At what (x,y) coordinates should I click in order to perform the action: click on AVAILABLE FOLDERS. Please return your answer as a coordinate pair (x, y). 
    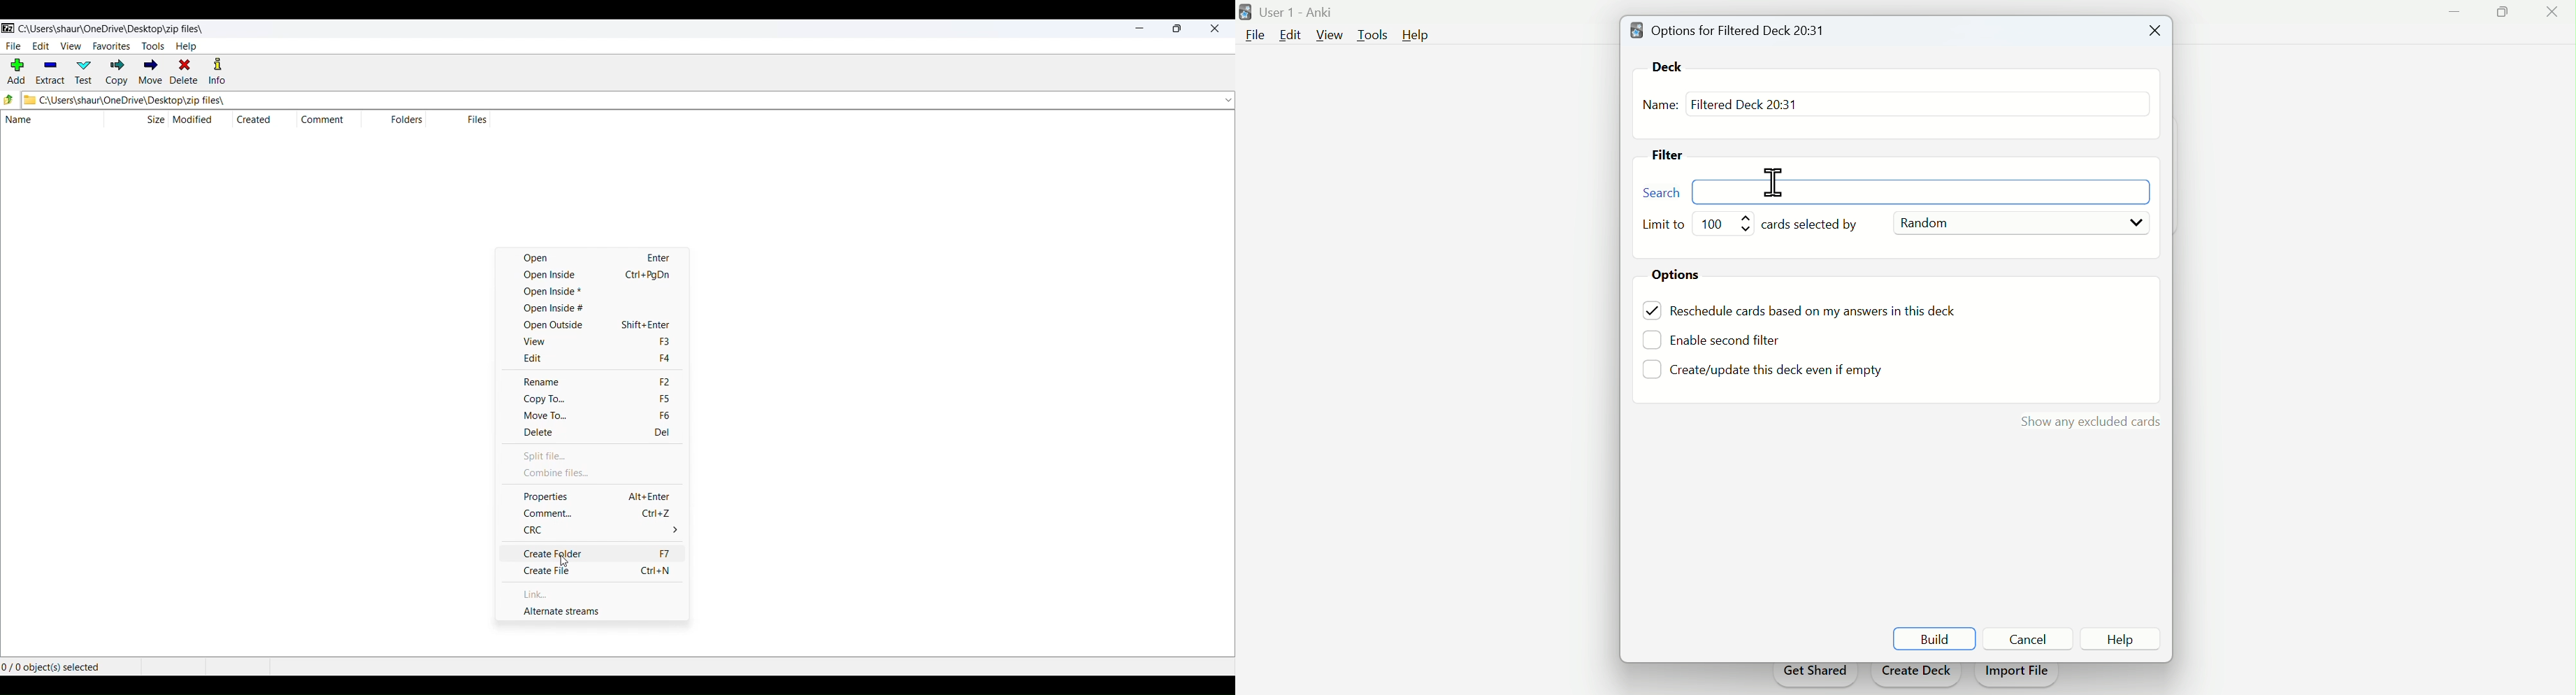
    Looking at the image, I should click on (1226, 100).